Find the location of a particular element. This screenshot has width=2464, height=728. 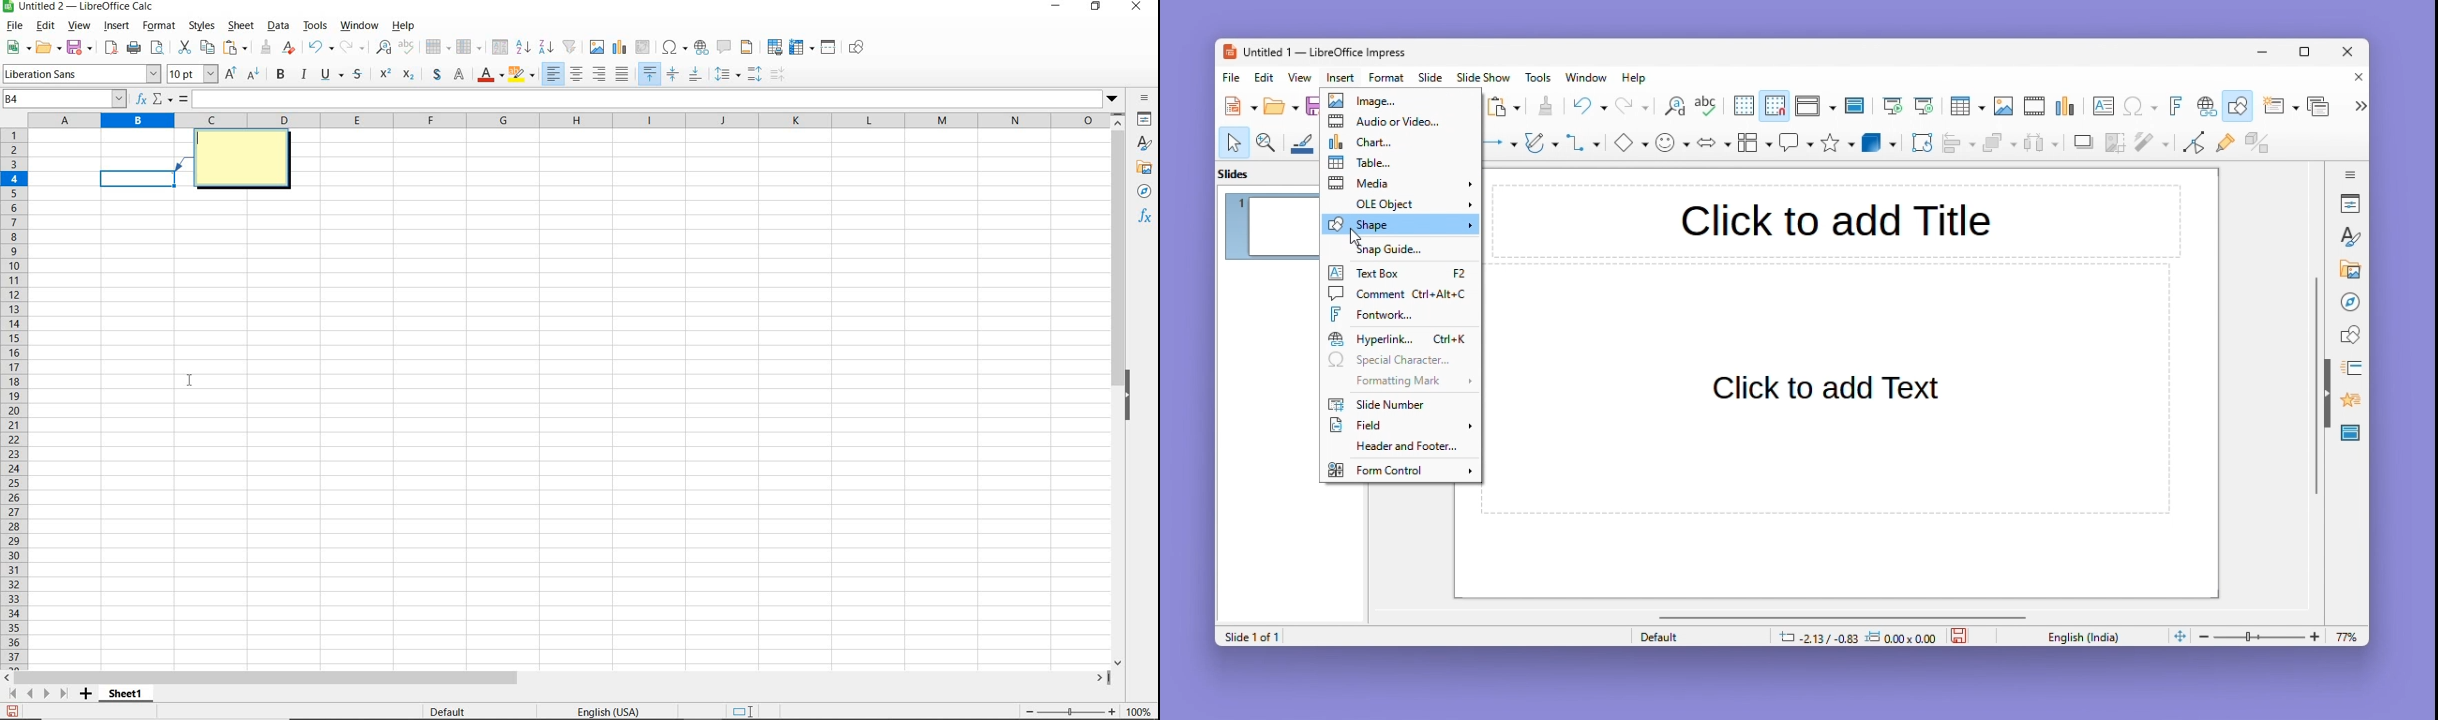

Magnification is located at coordinates (1267, 141).